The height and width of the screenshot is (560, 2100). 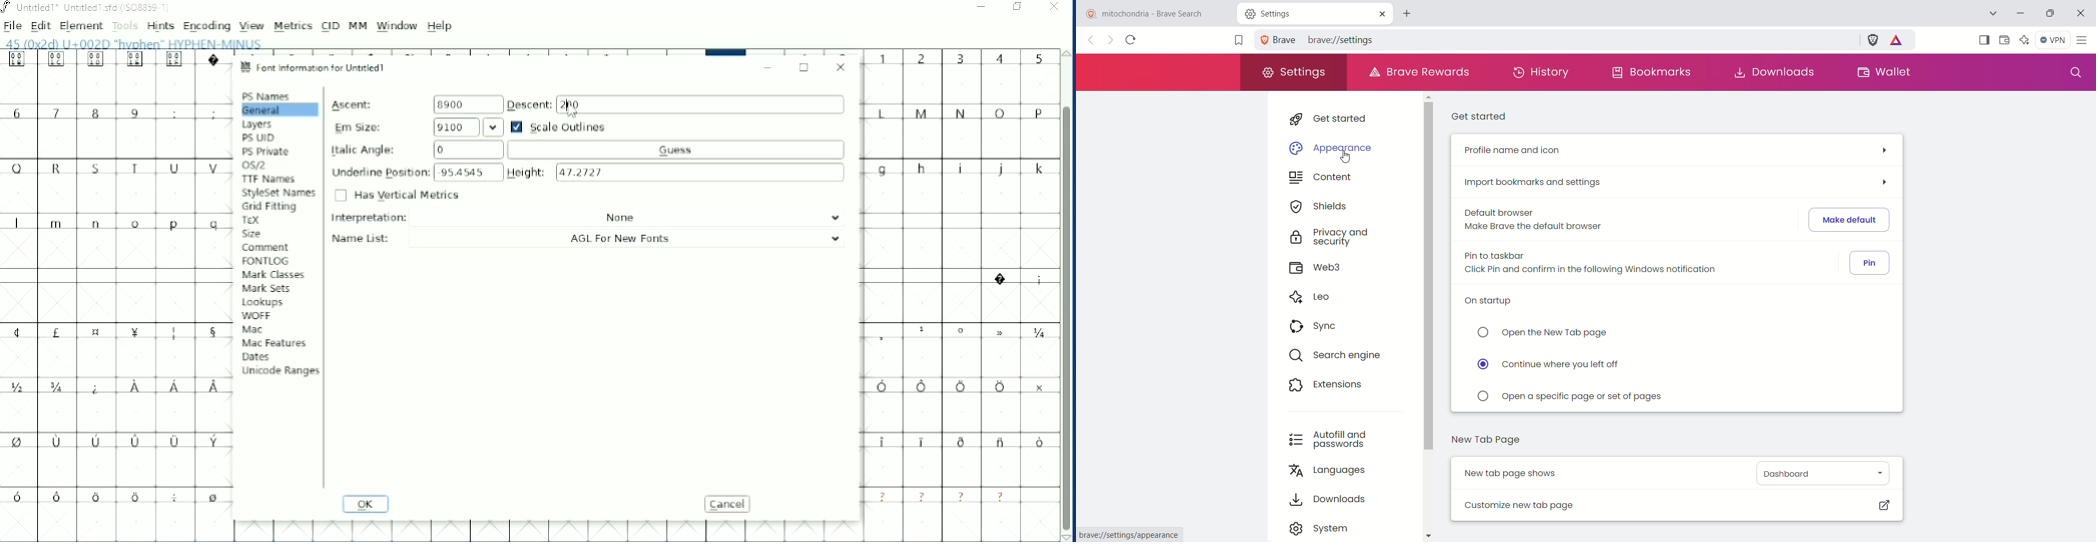 What do you see at coordinates (2025, 38) in the screenshot?
I see `leo AI` at bounding box center [2025, 38].